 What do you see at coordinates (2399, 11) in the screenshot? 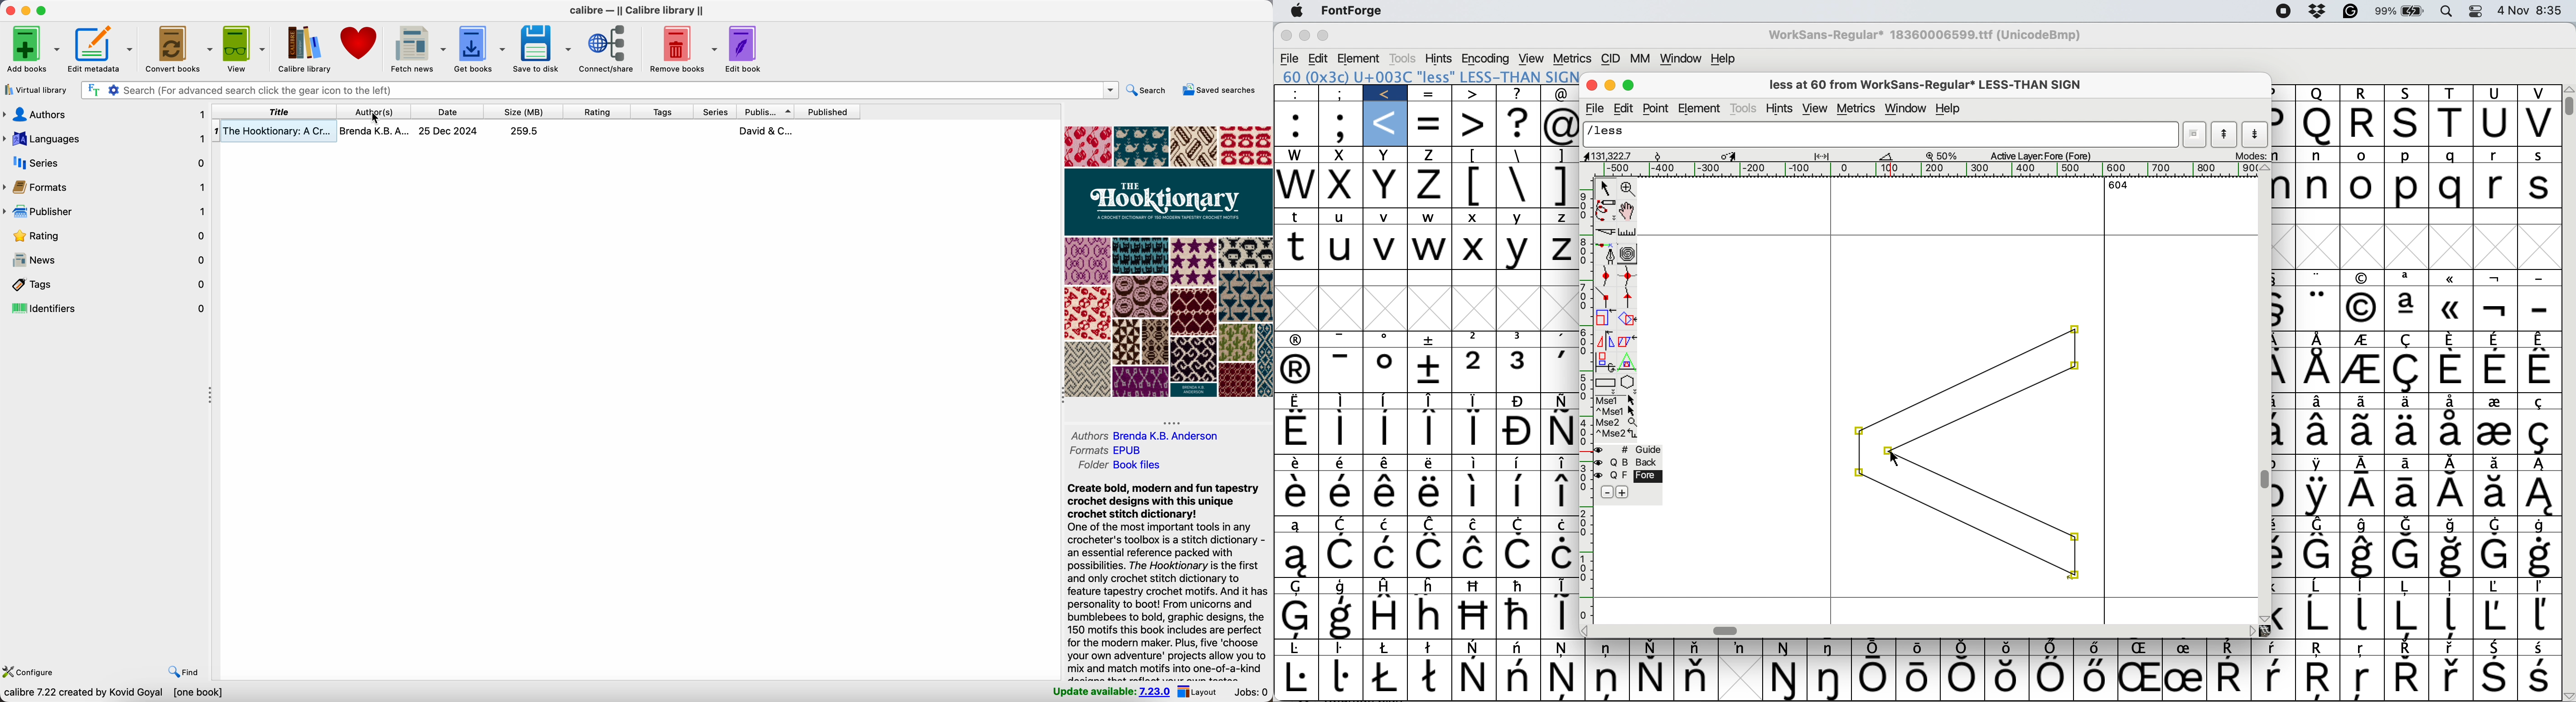
I see `battery` at bounding box center [2399, 11].